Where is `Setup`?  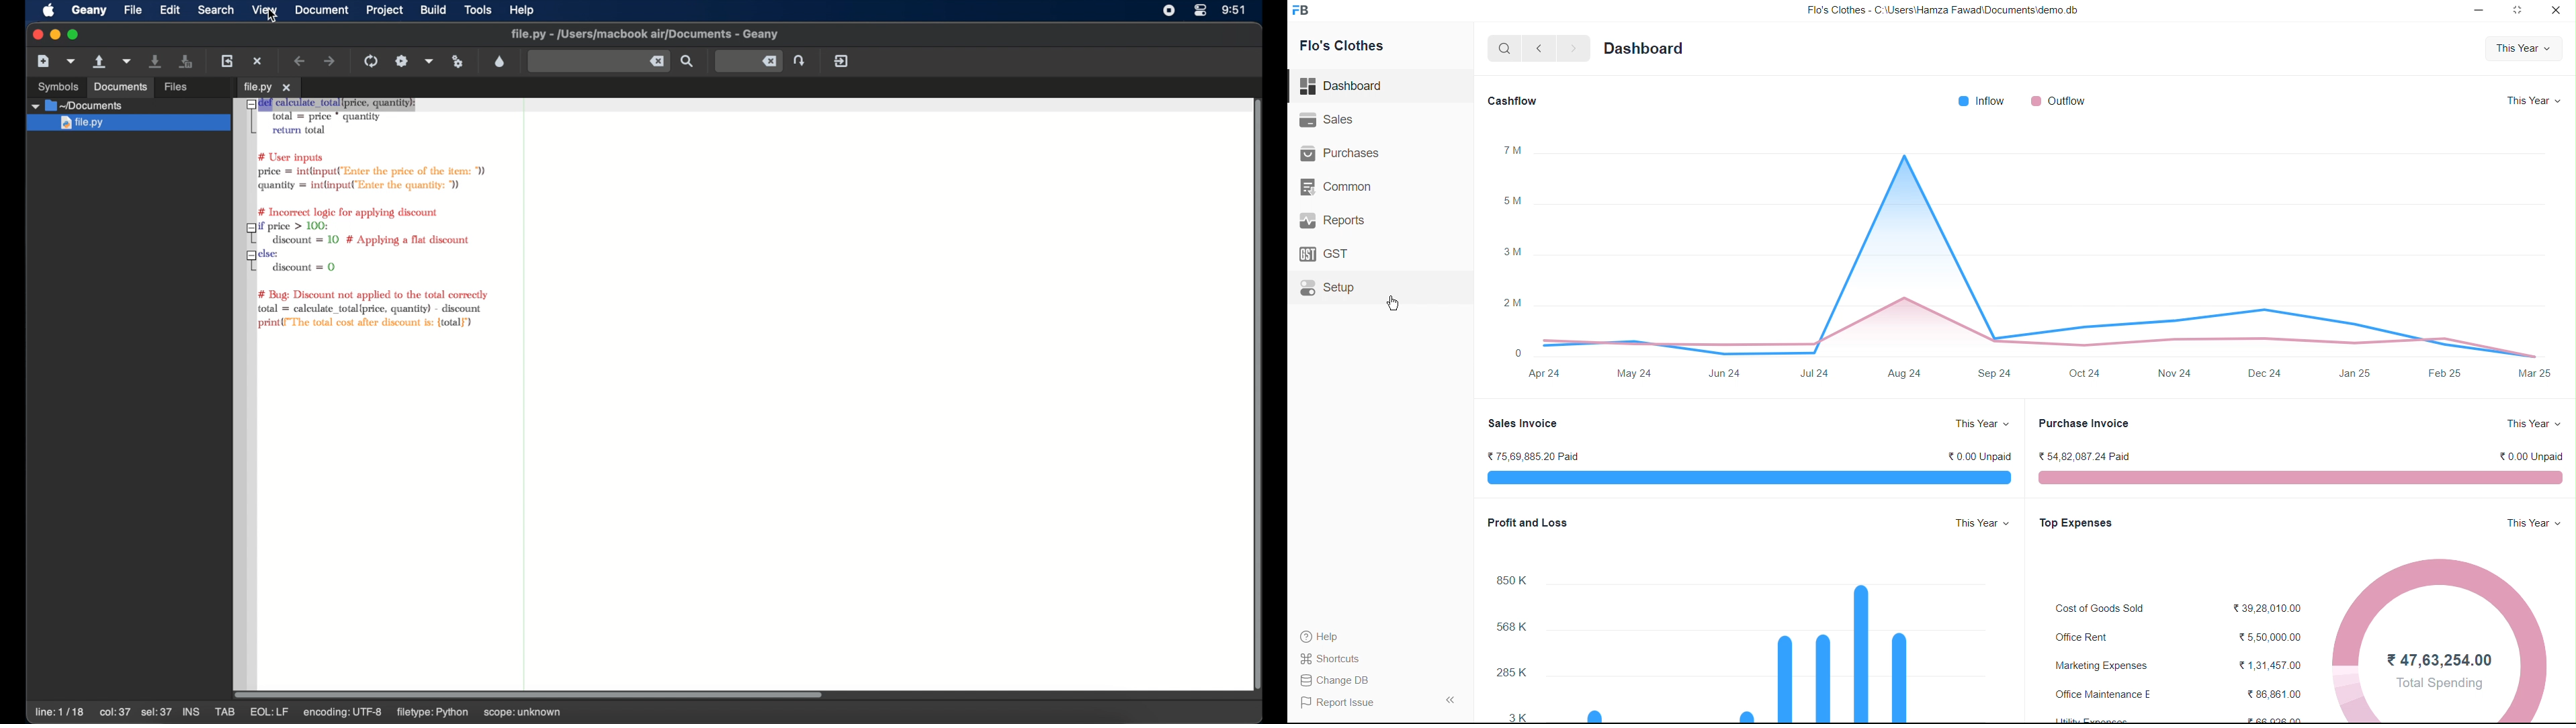 Setup is located at coordinates (1331, 288).